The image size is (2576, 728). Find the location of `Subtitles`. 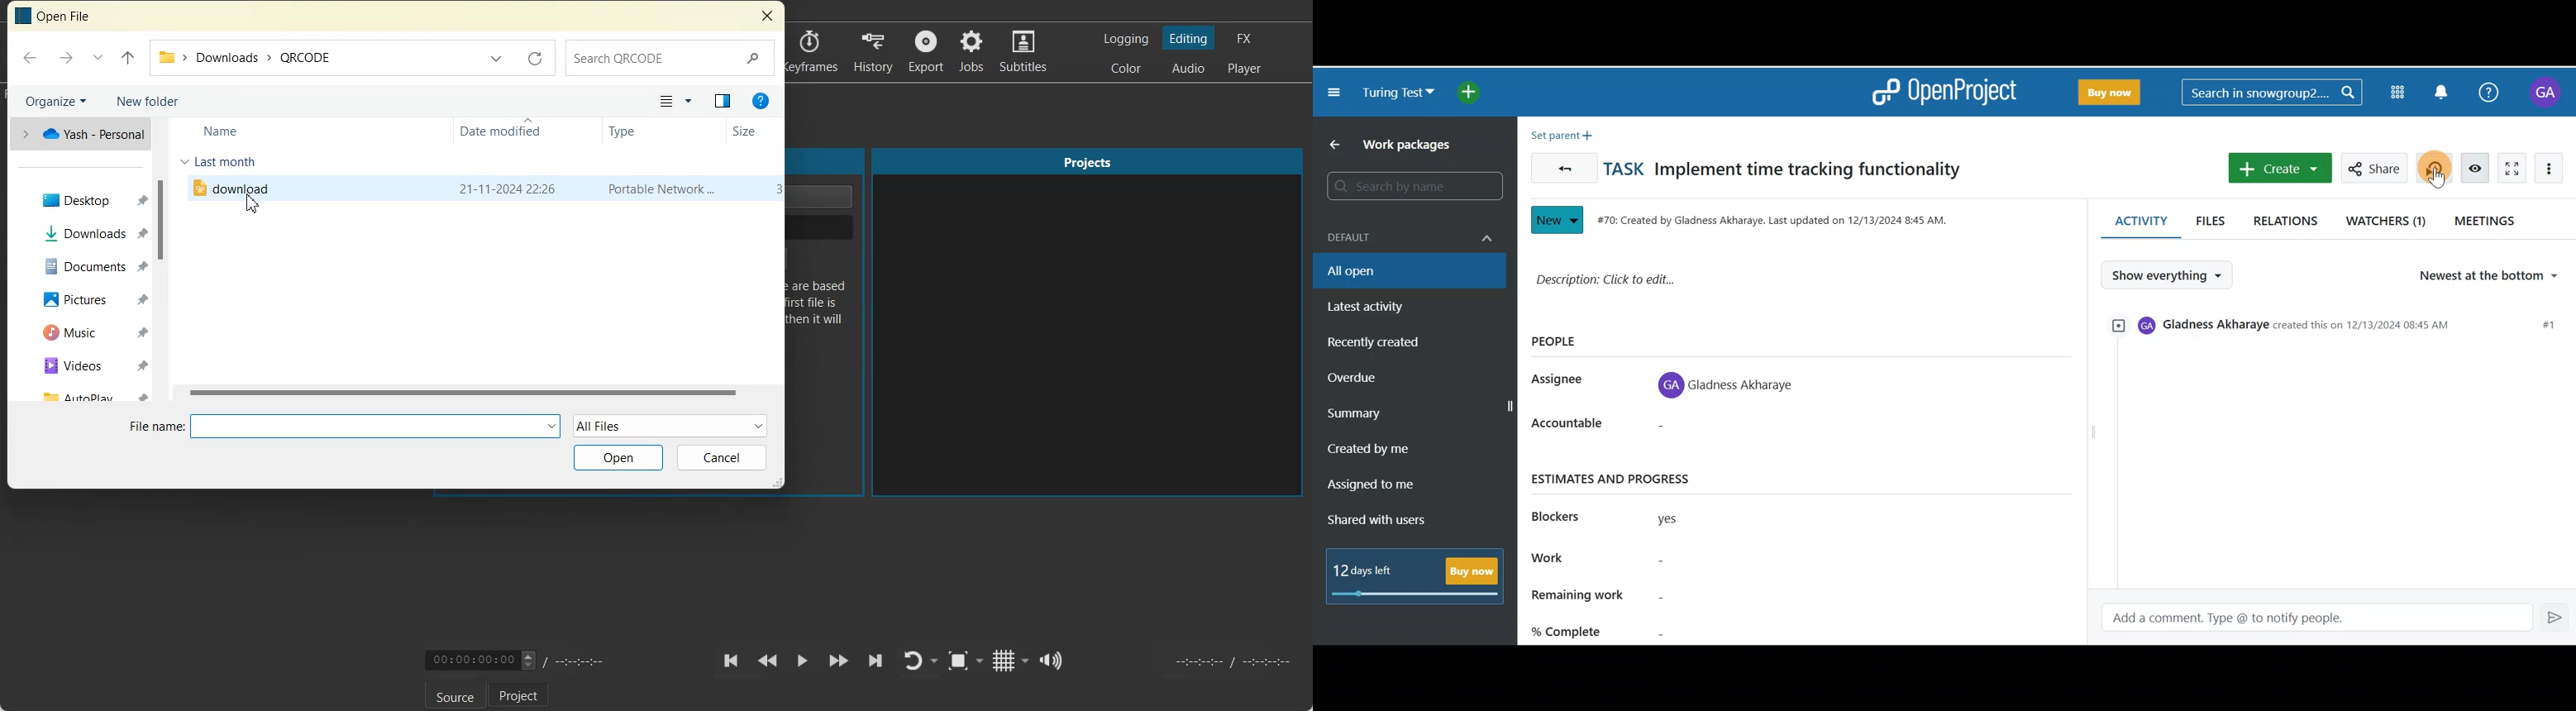

Subtitles is located at coordinates (1025, 51).